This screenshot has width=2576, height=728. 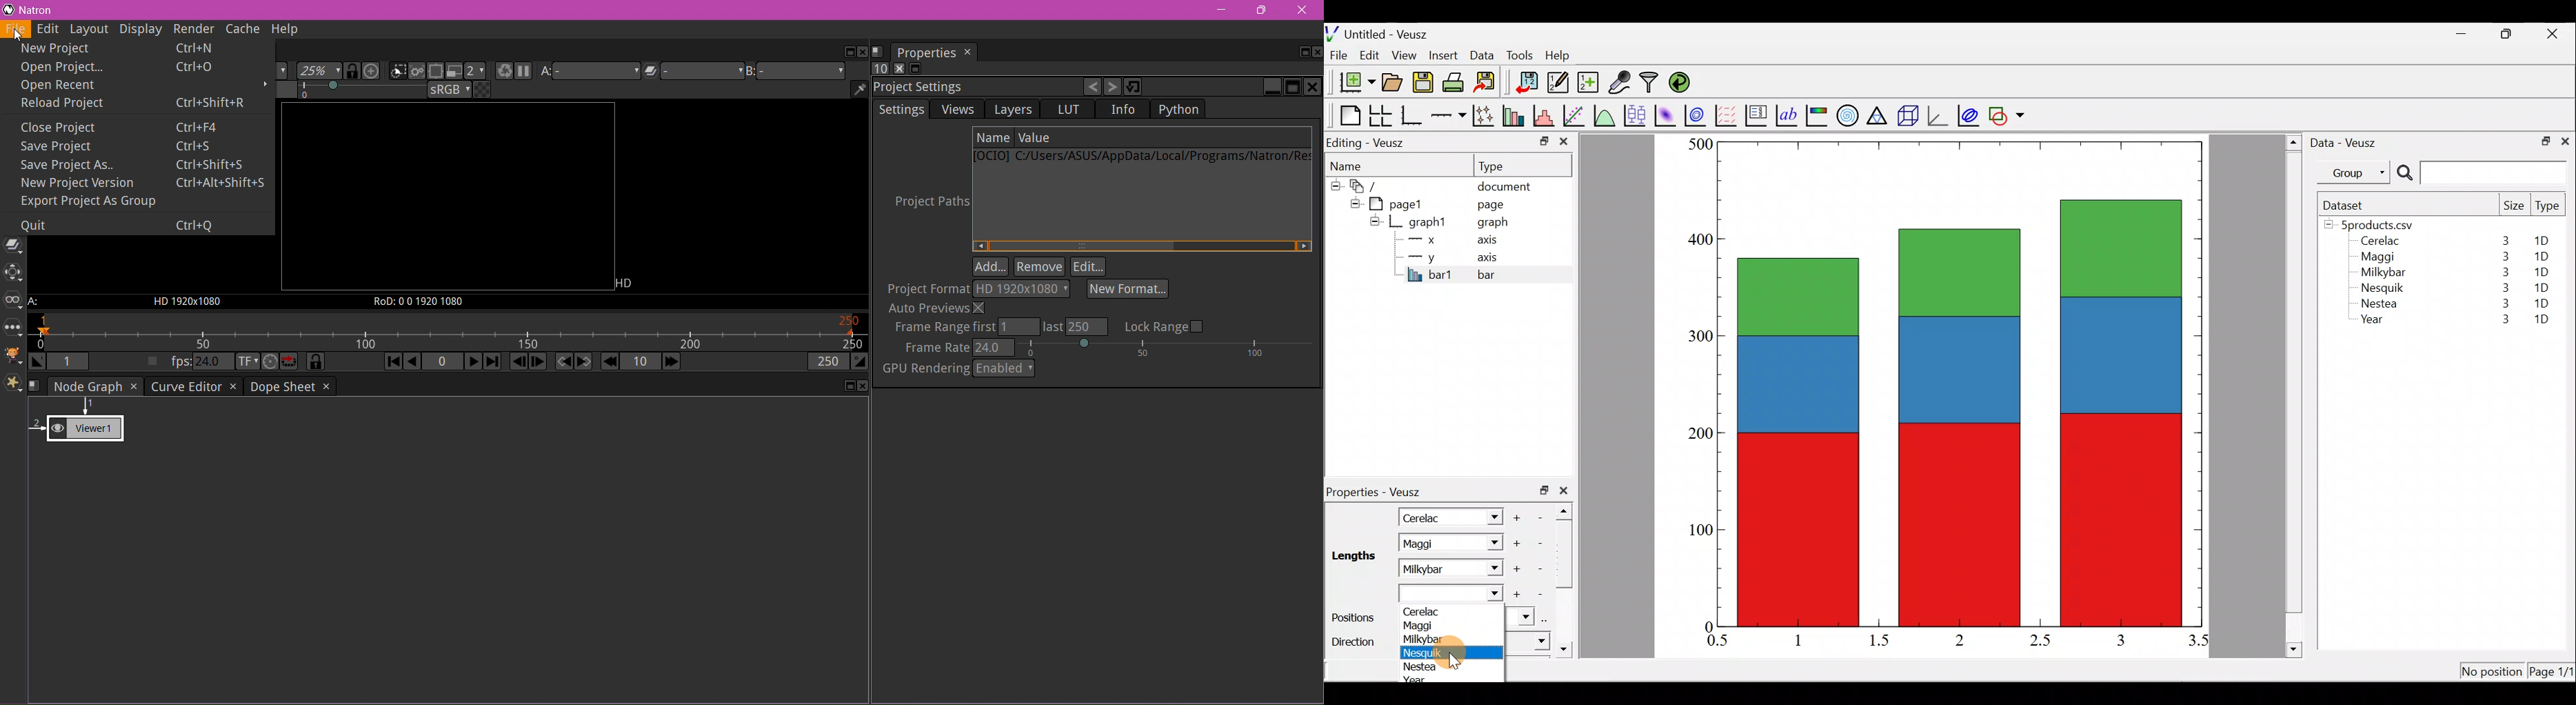 I want to click on Create new dataset using ranges, parametrically, or as functions of existing datasets., so click(x=1589, y=83).